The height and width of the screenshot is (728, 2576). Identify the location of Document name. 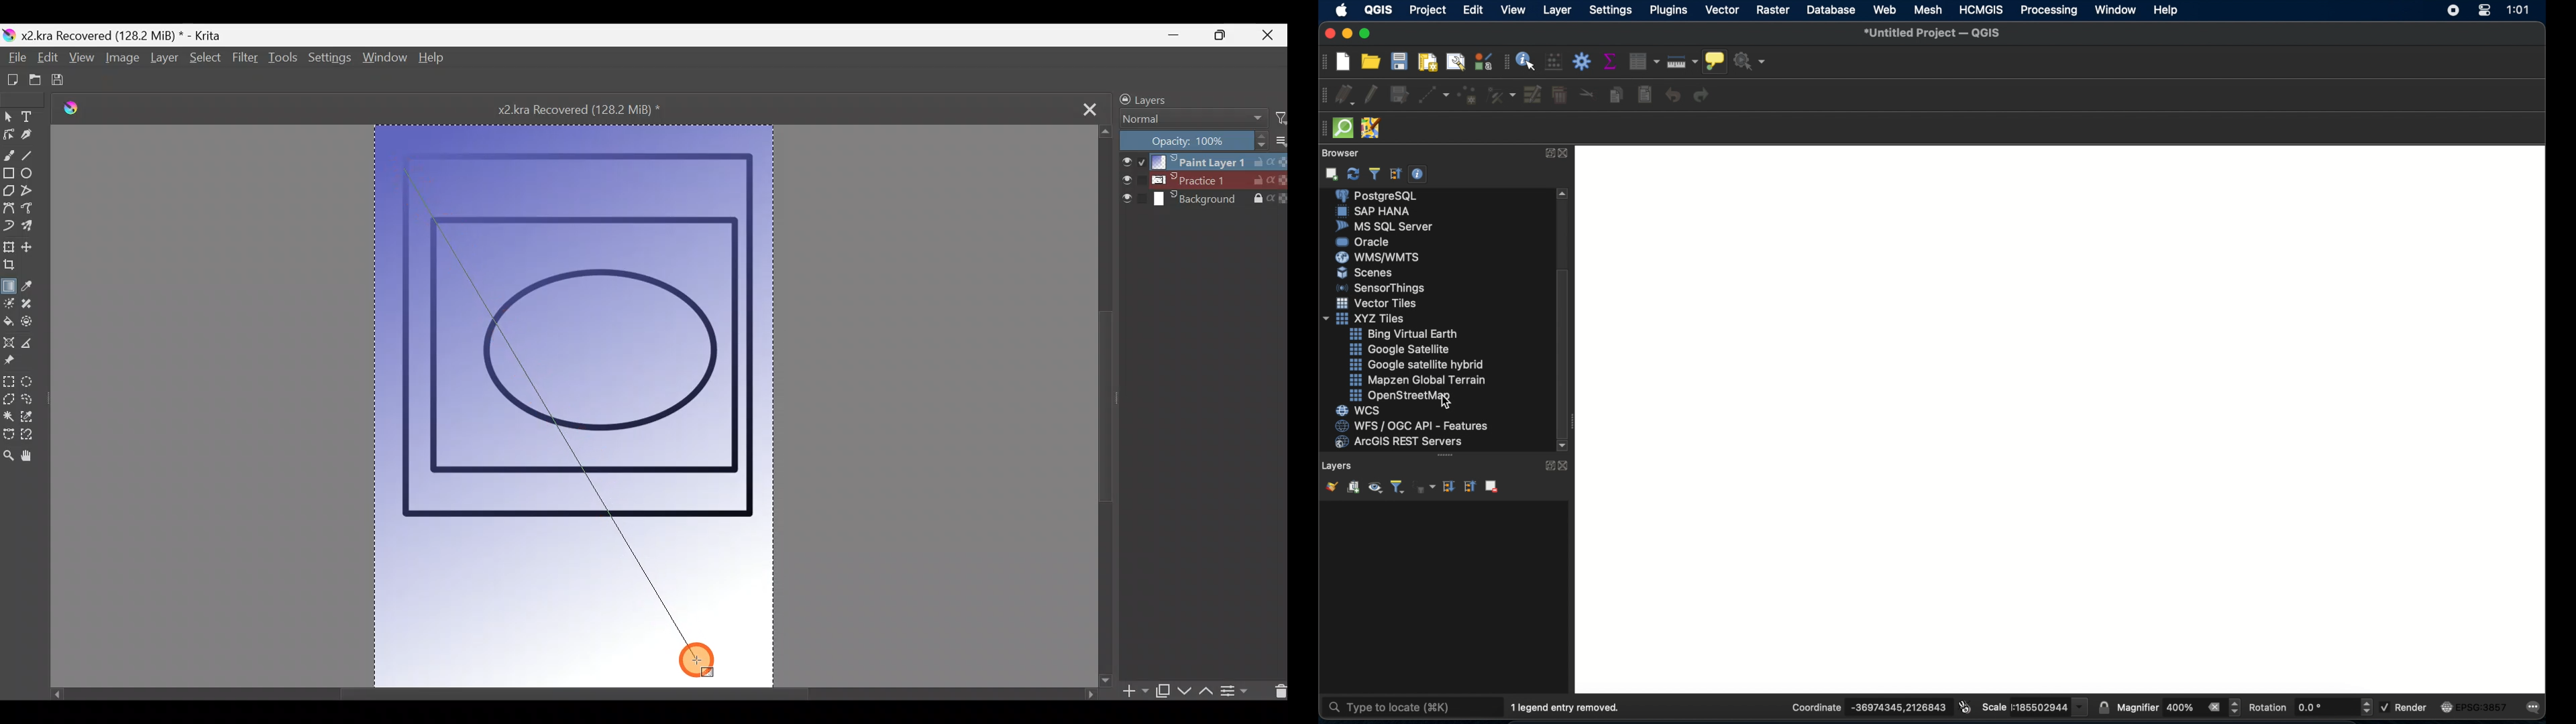
(117, 35).